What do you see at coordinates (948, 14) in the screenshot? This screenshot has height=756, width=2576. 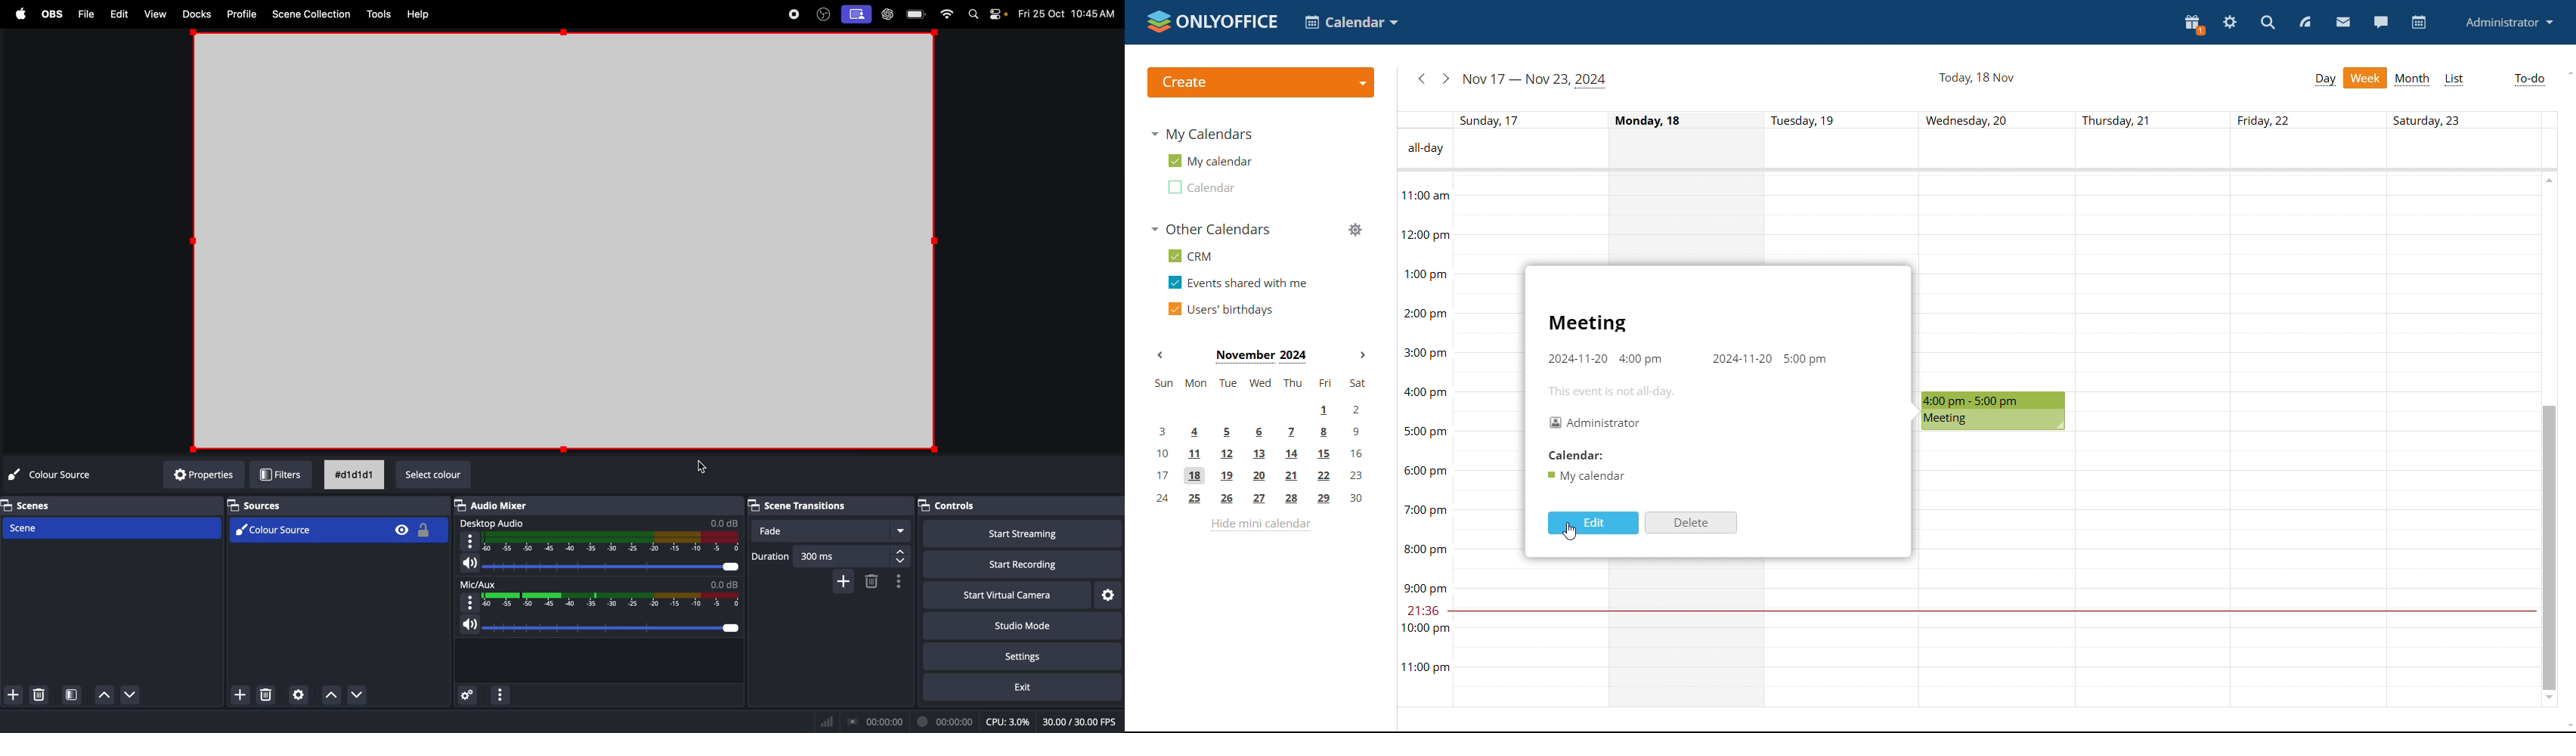 I see `wifi` at bounding box center [948, 14].